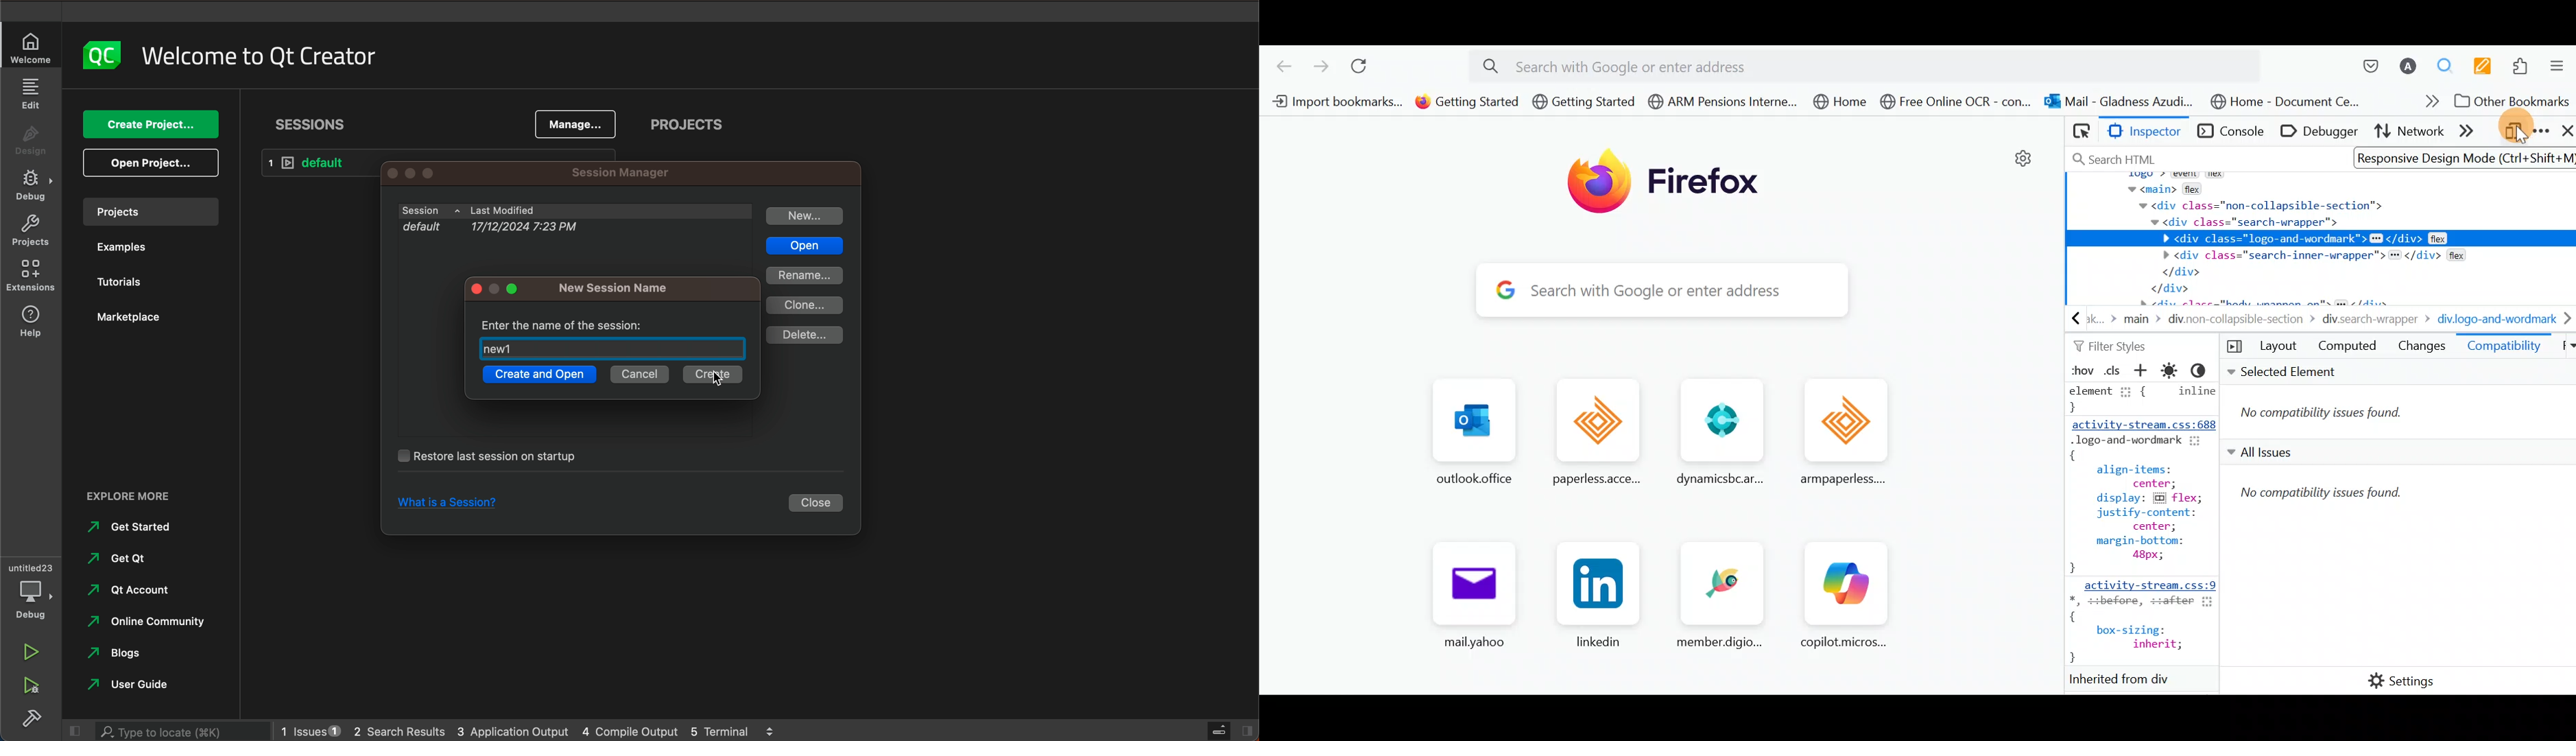 This screenshot has width=2576, height=756. Describe the element at coordinates (132, 684) in the screenshot. I see `ser guide` at that location.